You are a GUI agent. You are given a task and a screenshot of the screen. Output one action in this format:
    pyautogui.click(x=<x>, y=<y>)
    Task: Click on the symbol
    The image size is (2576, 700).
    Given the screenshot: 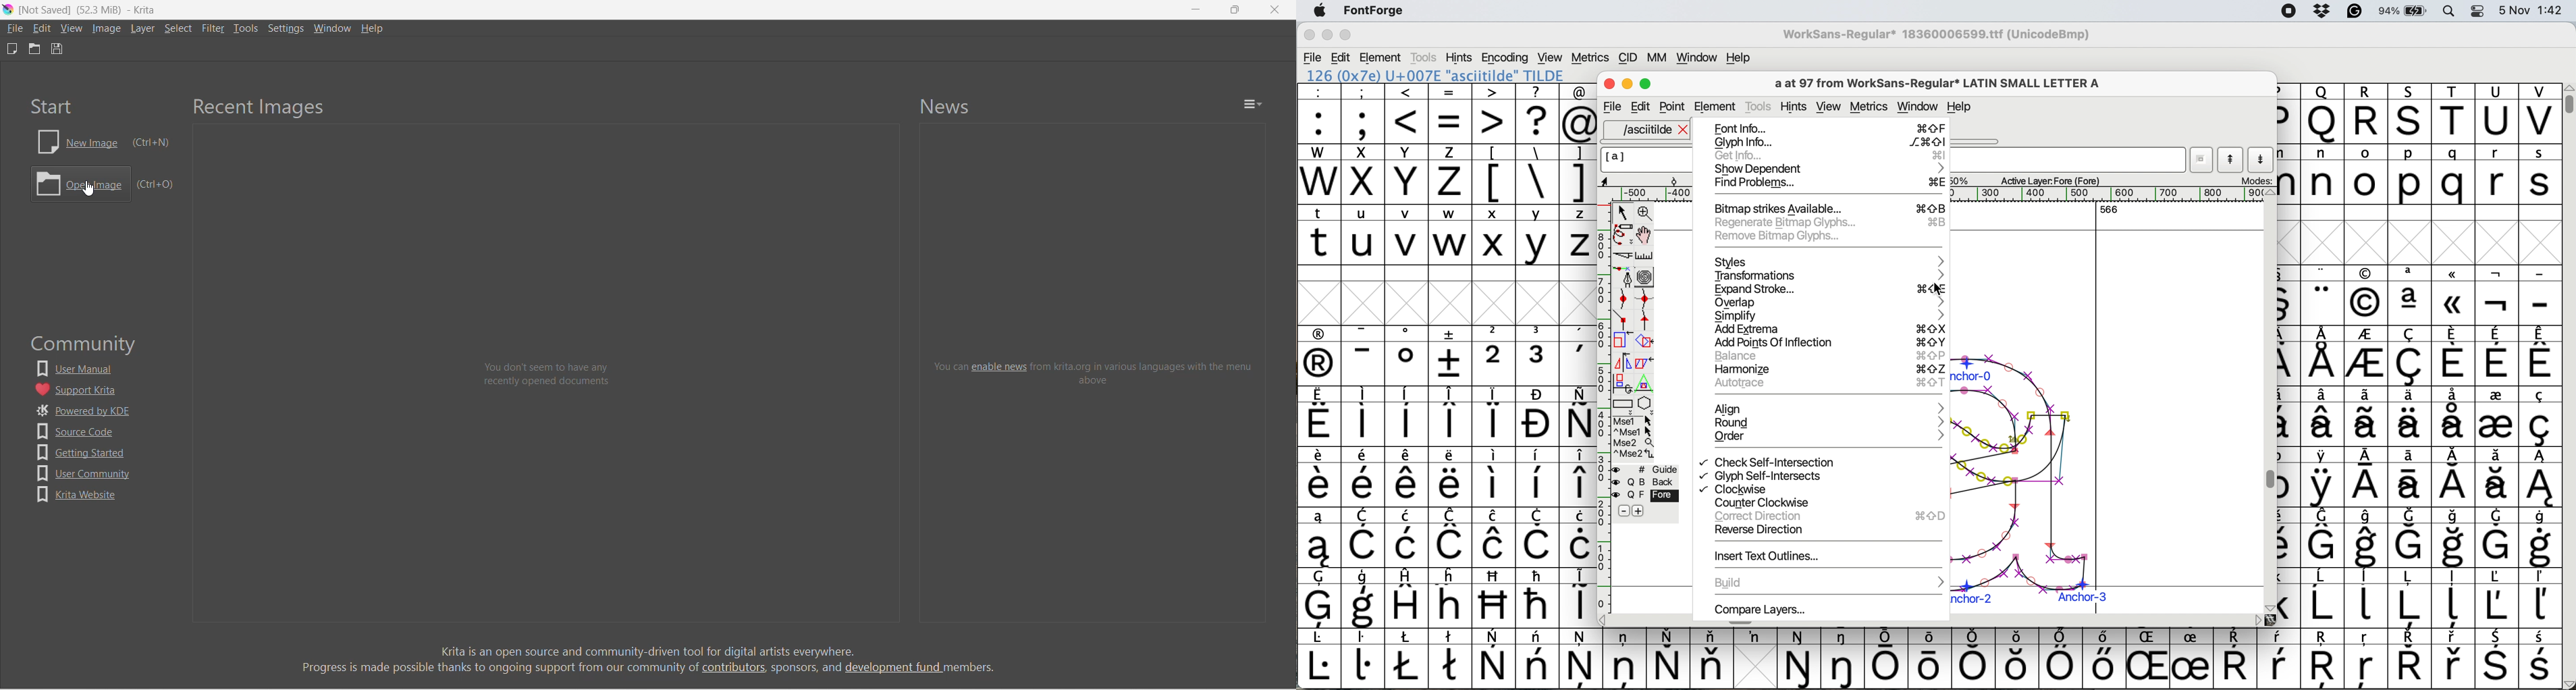 What is the action you would take?
    pyautogui.click(x=1581, y=658)
    